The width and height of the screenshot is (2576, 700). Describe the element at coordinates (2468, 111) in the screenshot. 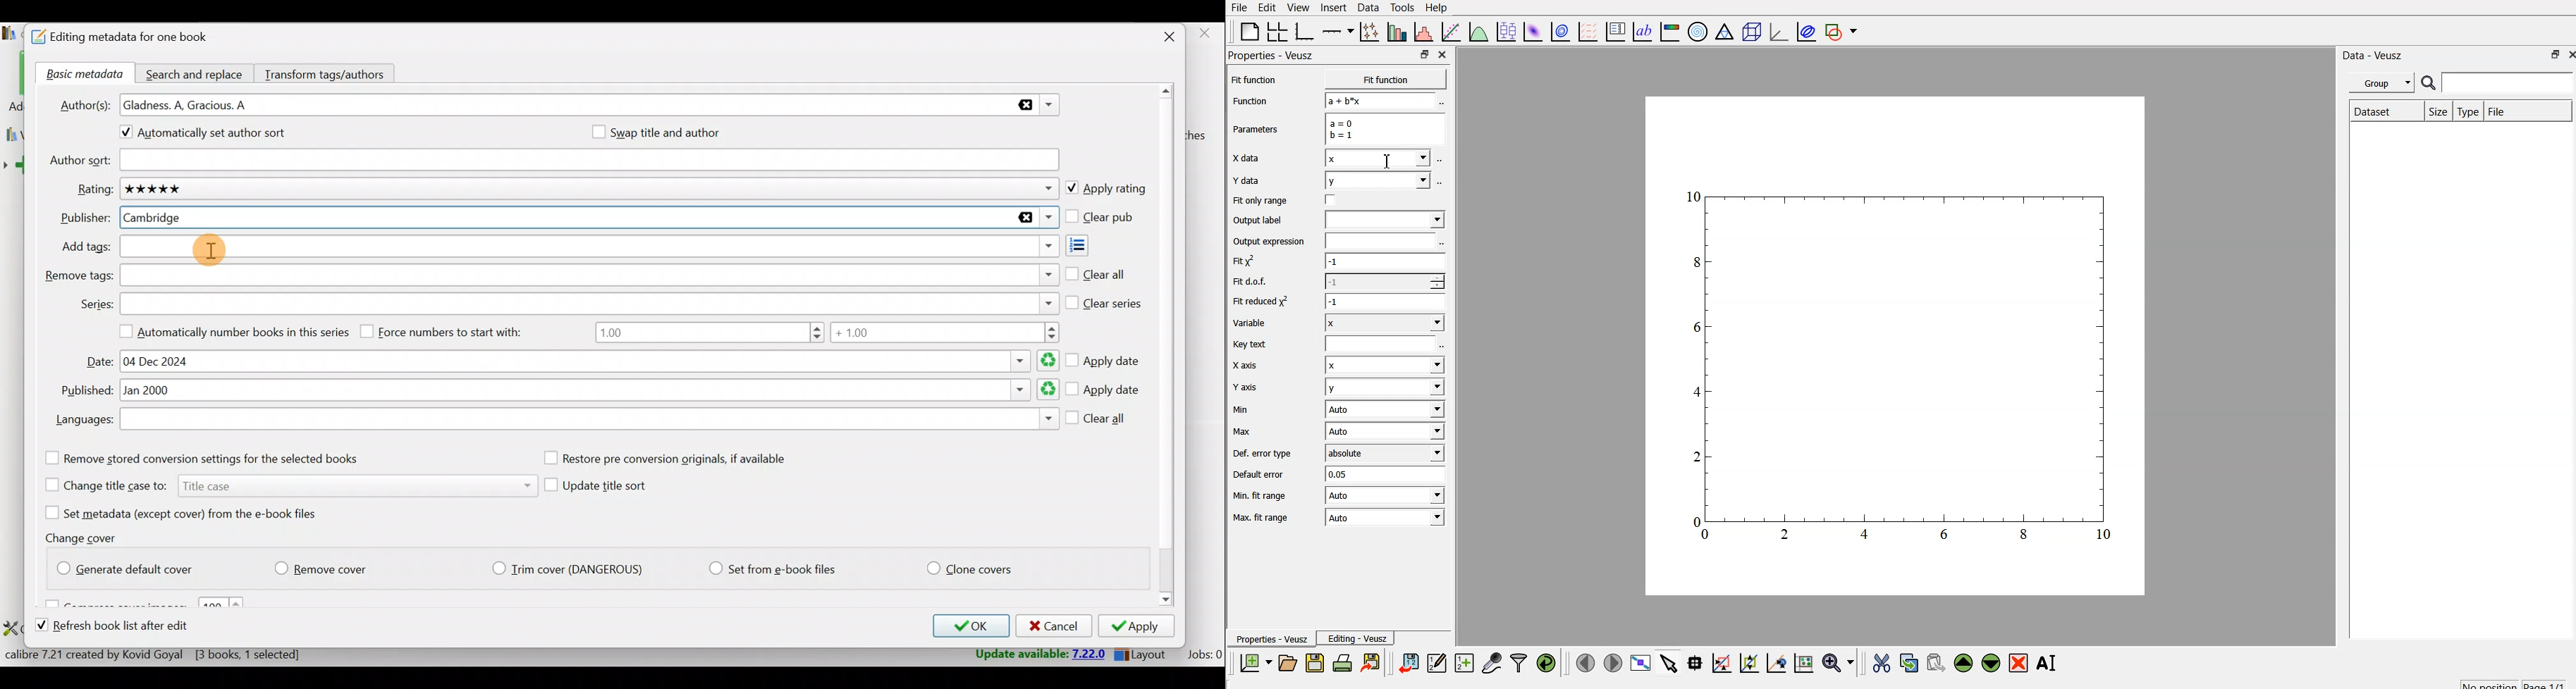

I see `type` at that location.